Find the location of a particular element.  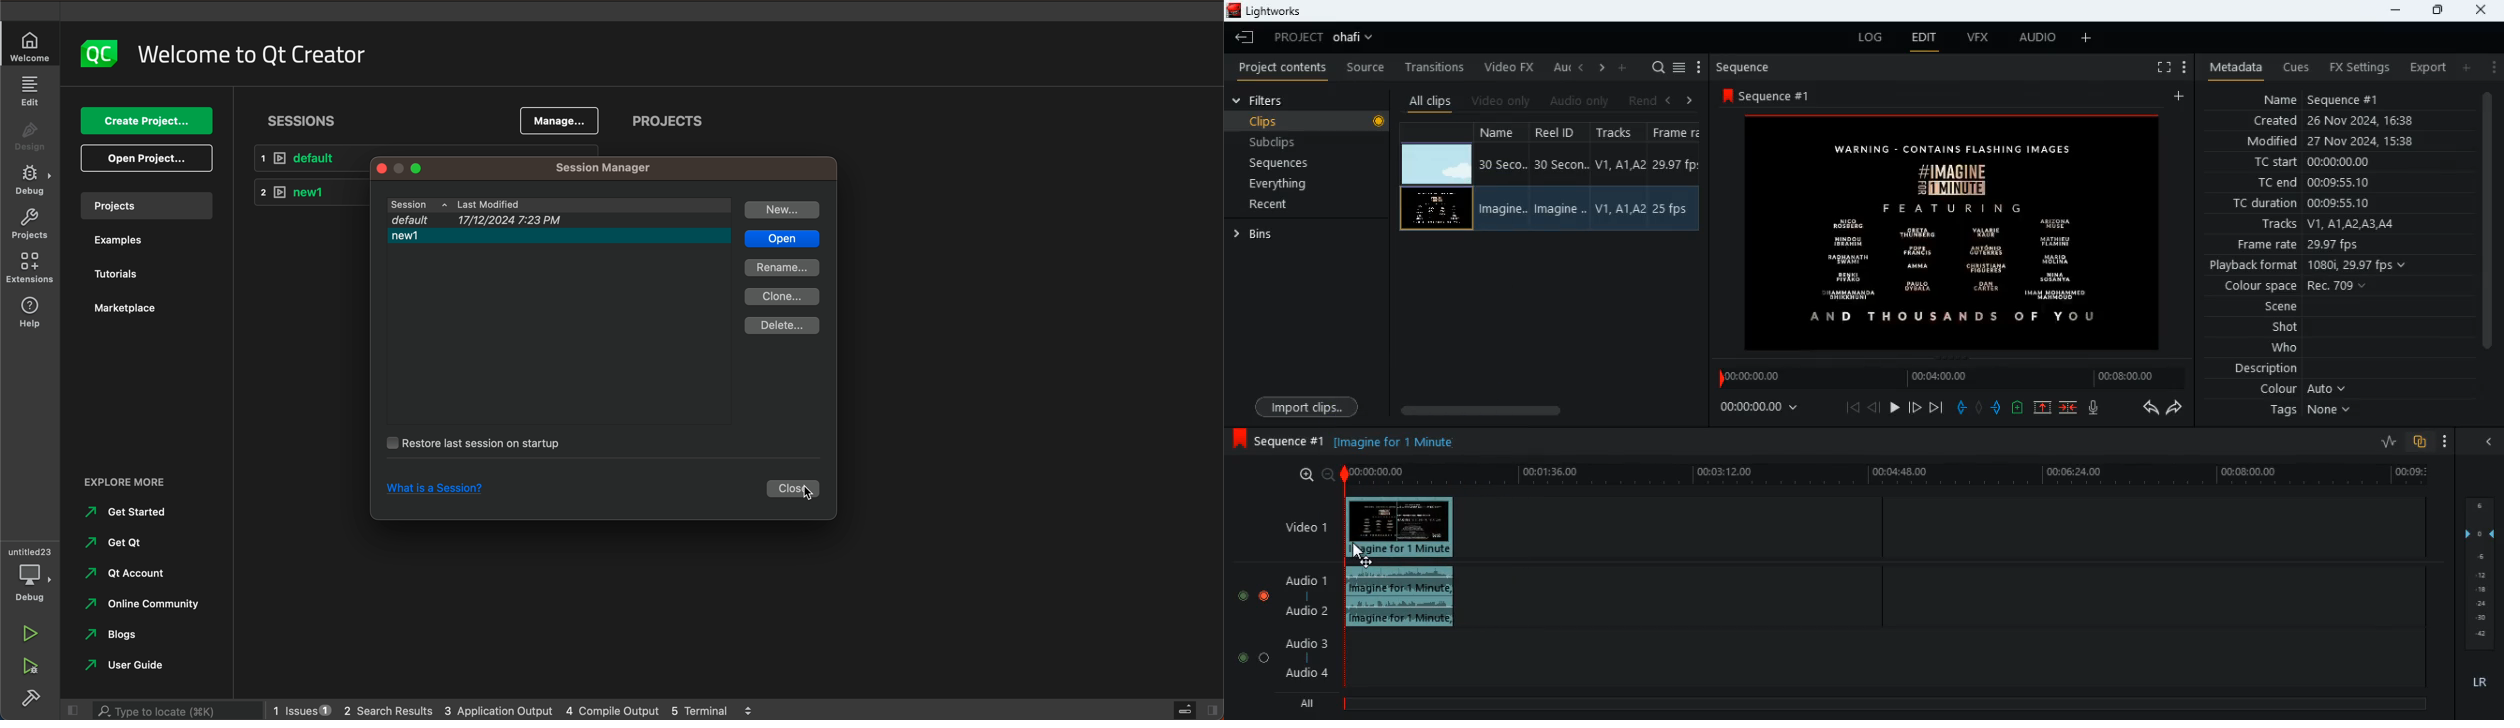

export is located at coordinates (2429, 67).